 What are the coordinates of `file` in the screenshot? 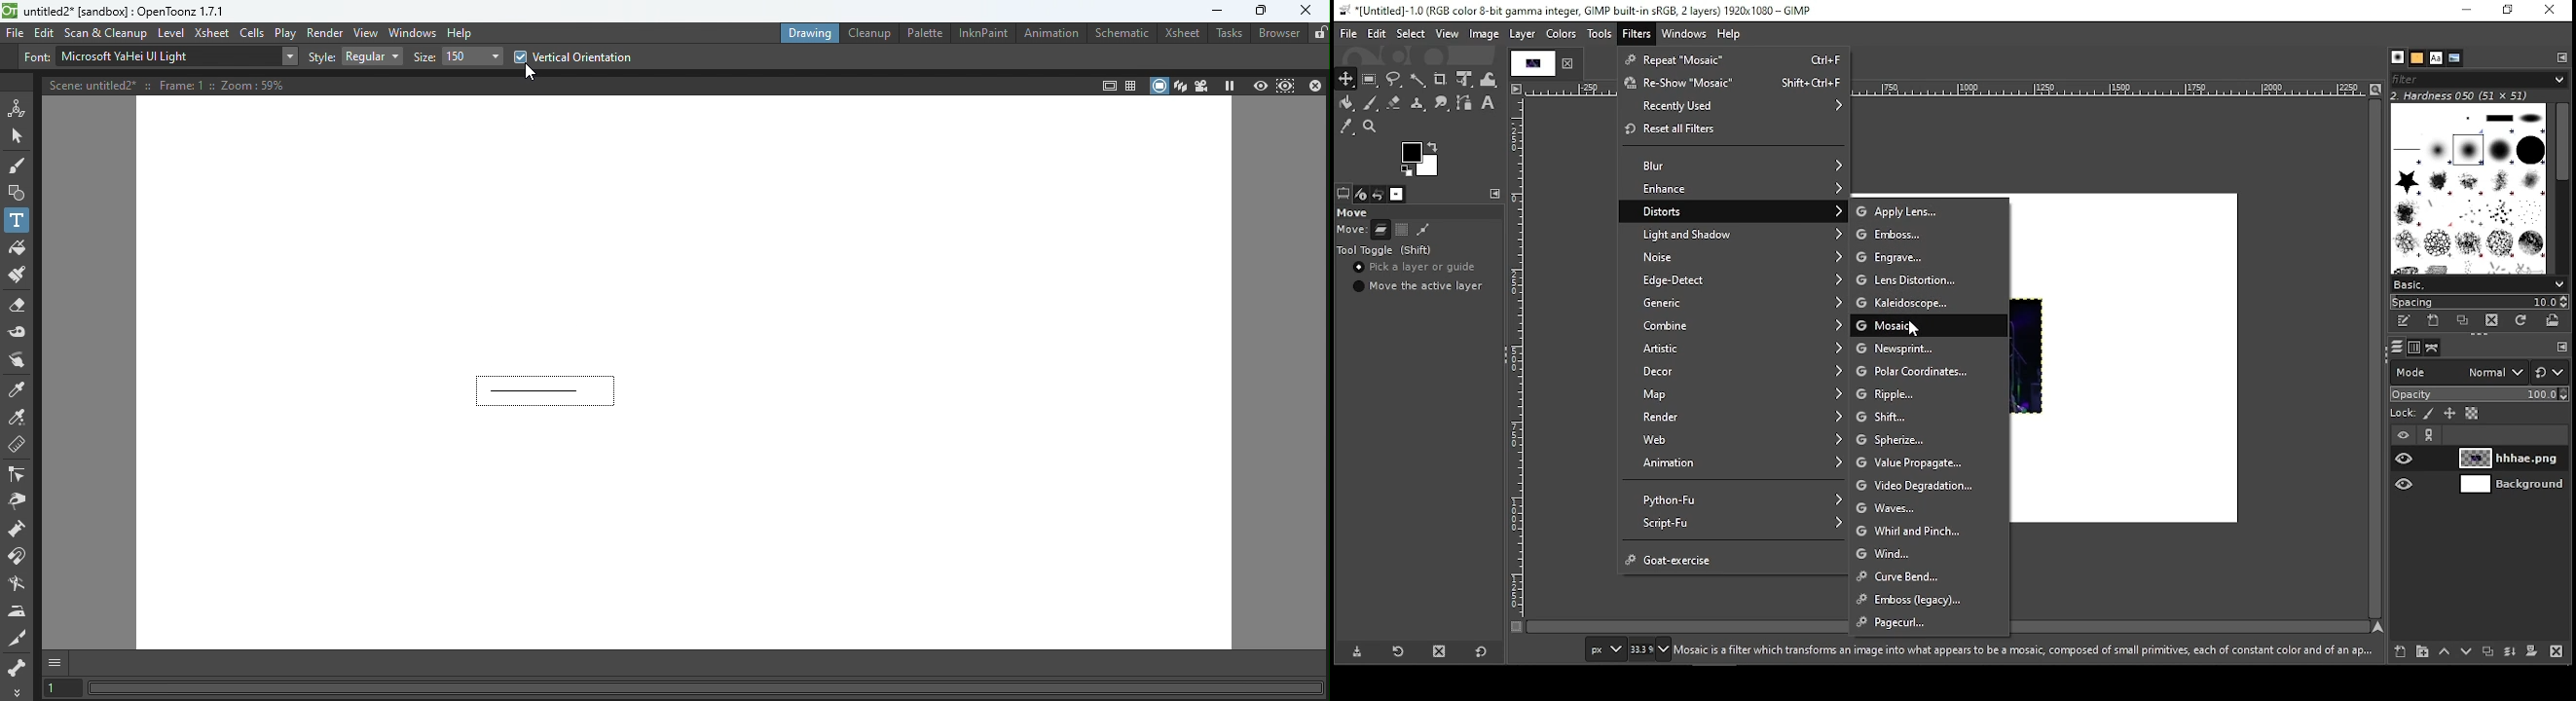 It's located at (1348, 32).